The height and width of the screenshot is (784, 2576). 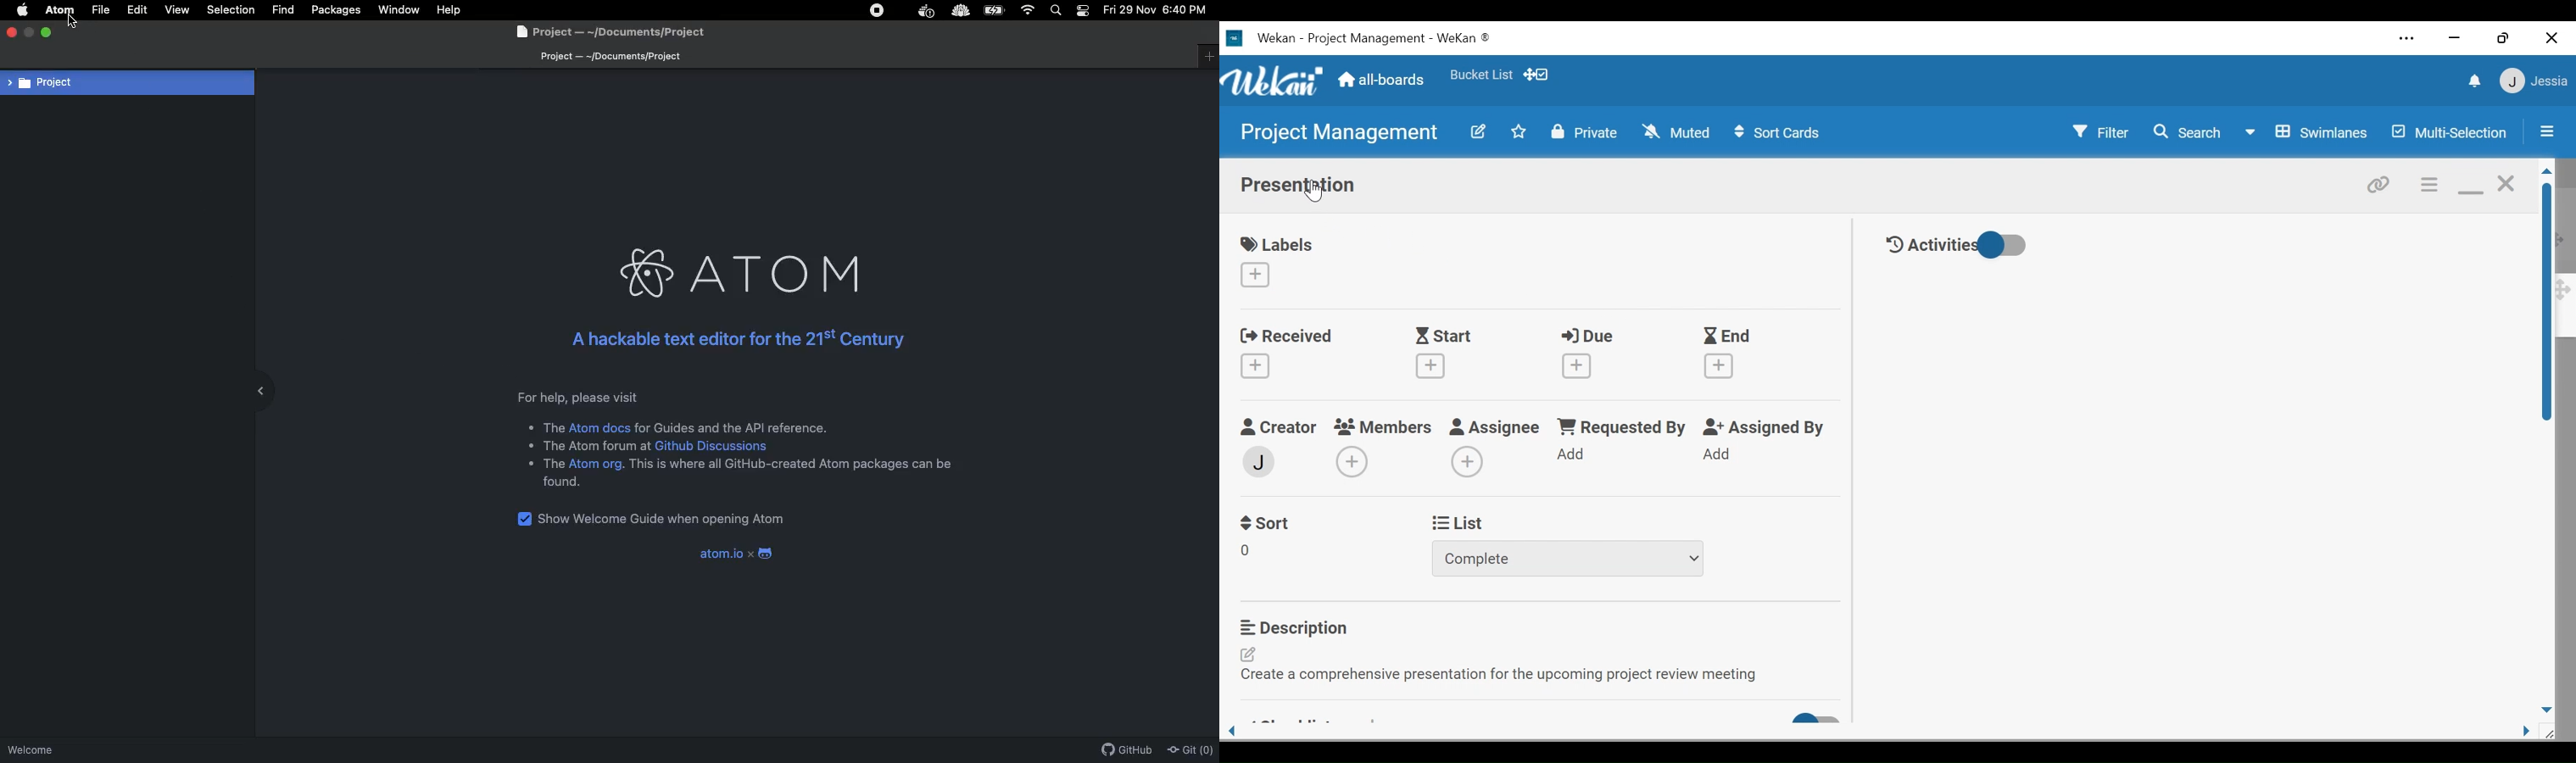 What do you see at coordinates (2450, 133) in the screenshot?
I see `Multi-Selection` at bounding box center [2450, 133].